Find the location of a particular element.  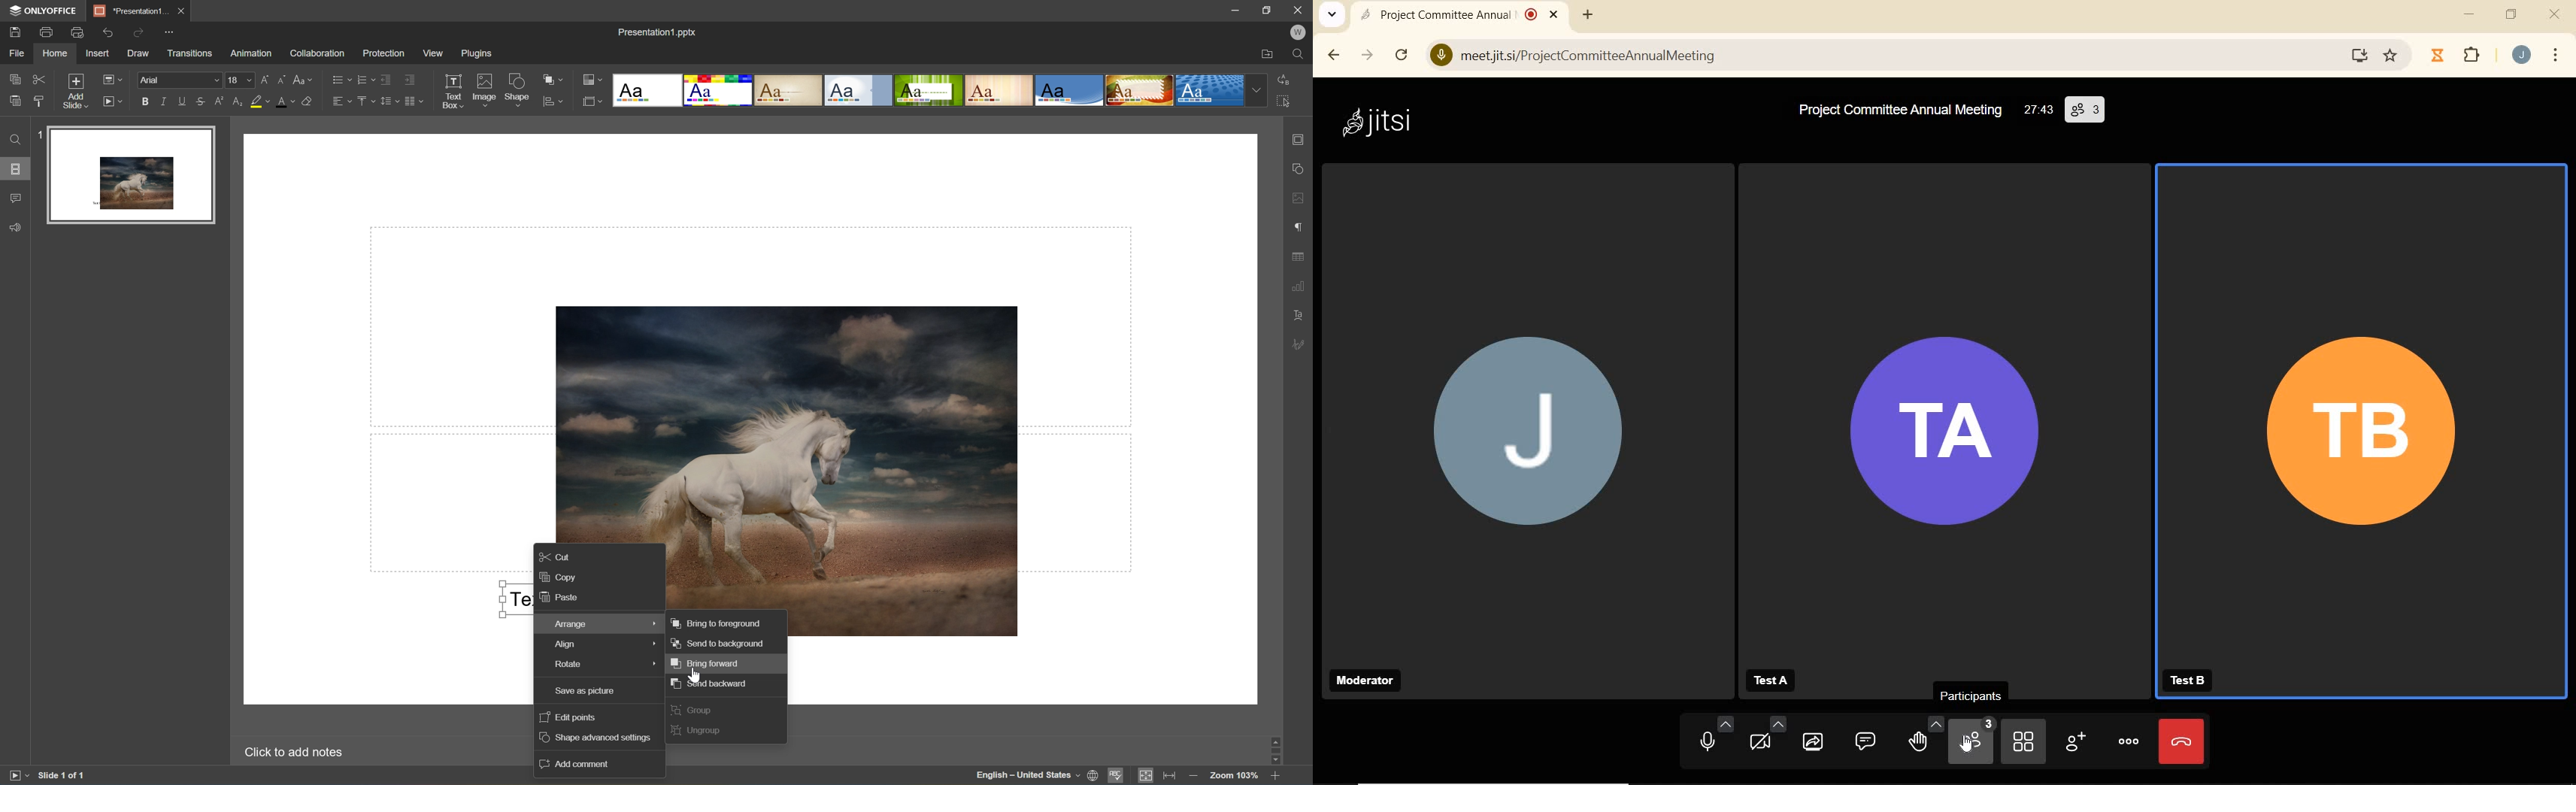

Close is located at coordinates (1298, 11).